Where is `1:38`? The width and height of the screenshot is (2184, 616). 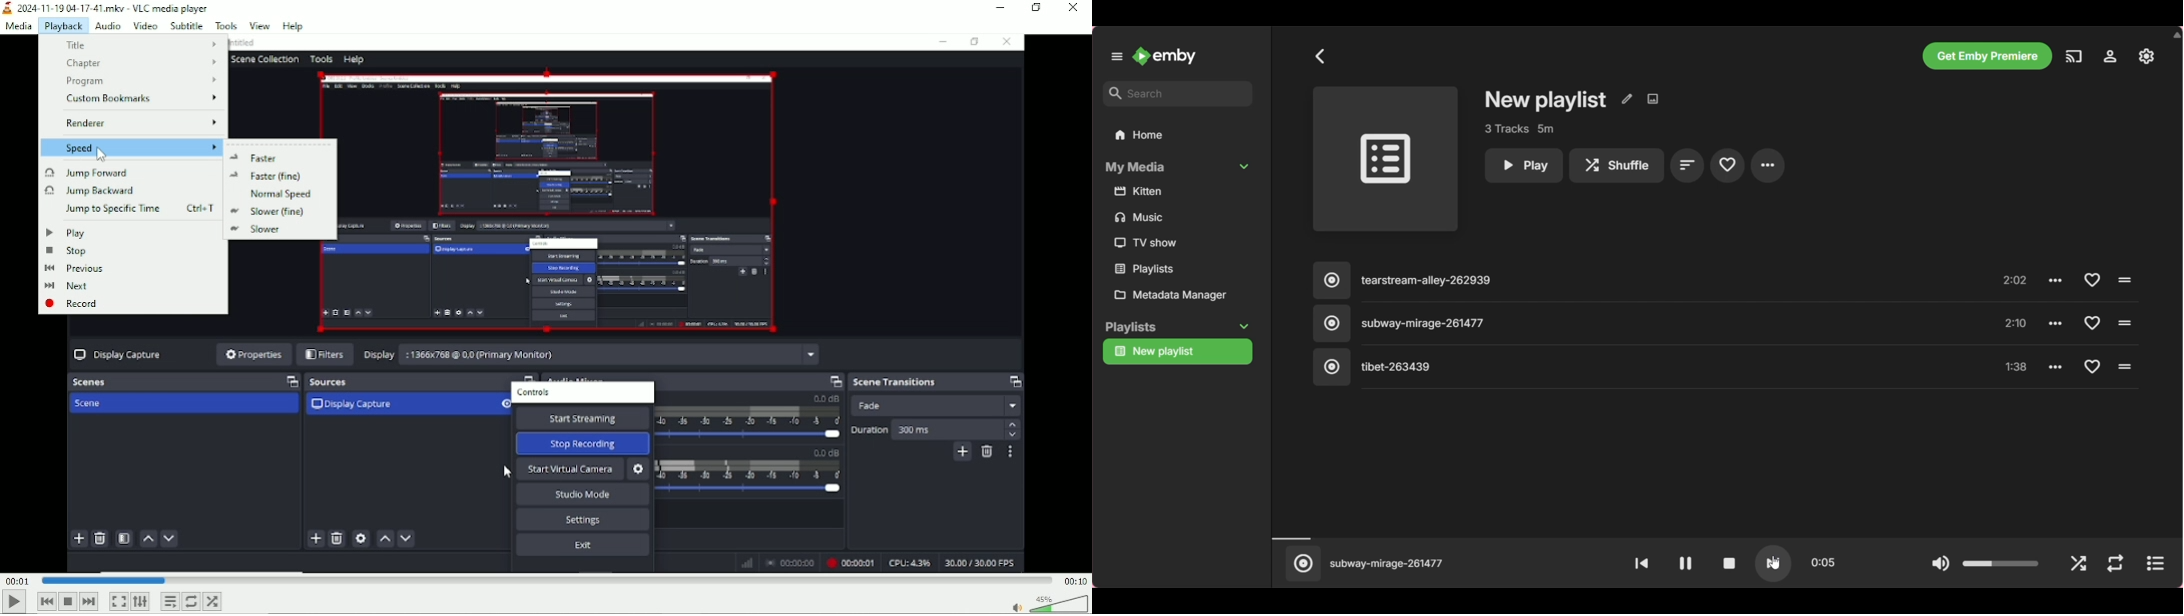
1:38 is located at coordinates (2016, 365).